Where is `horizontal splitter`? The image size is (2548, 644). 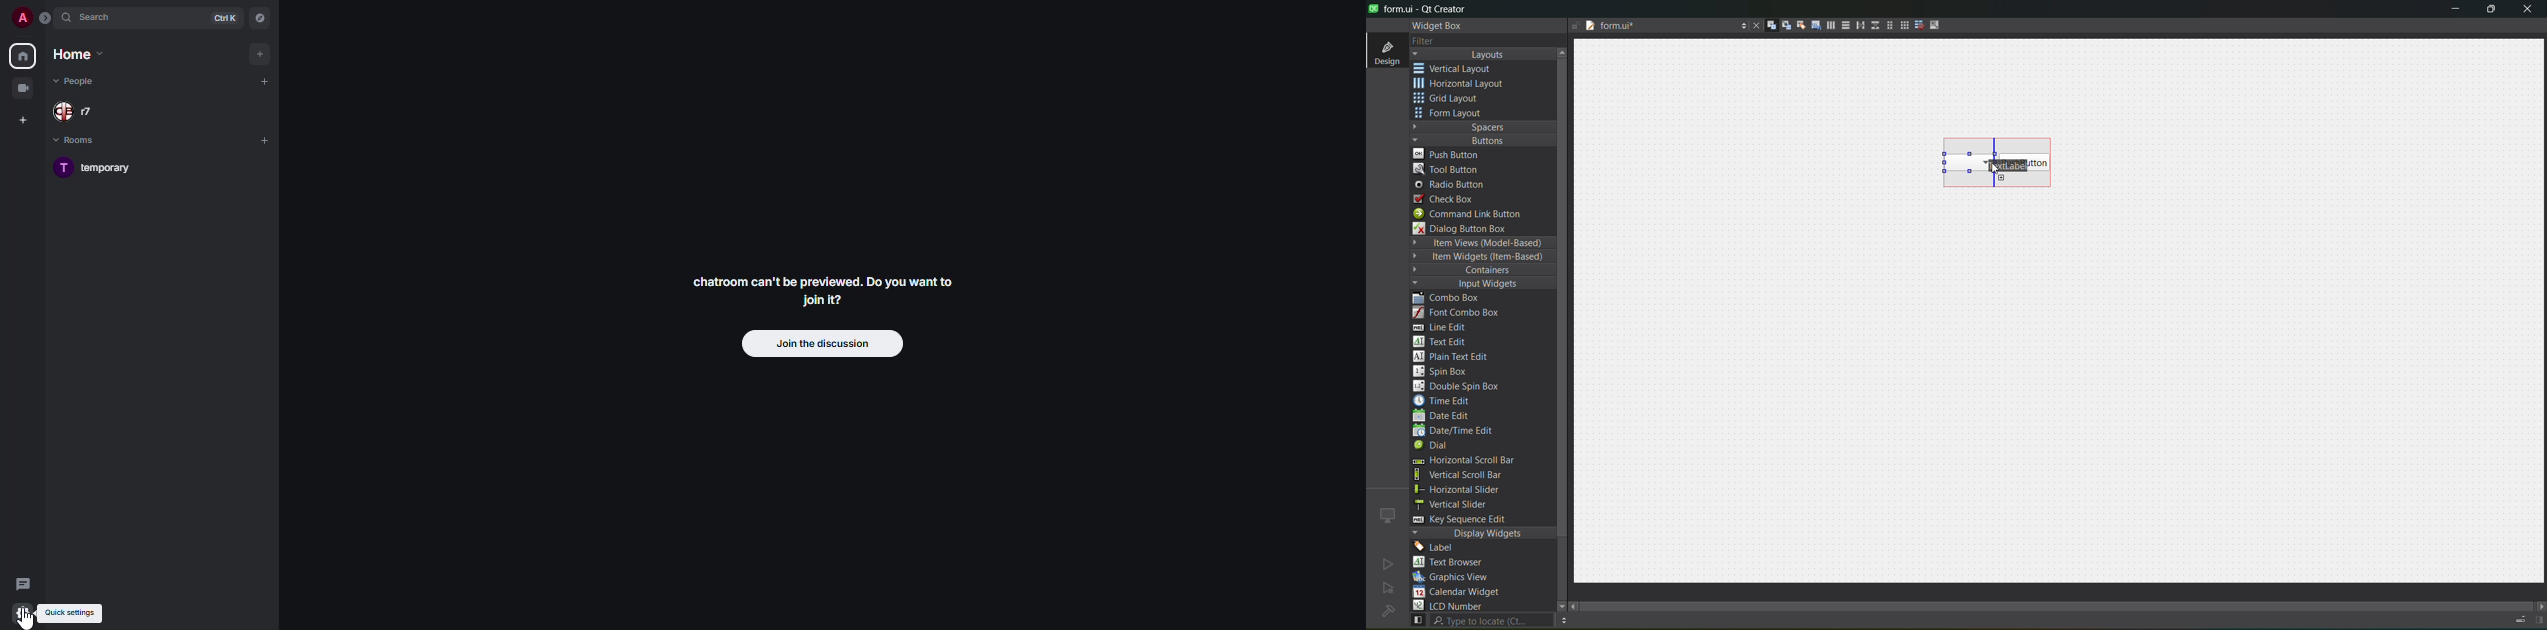
horizontal splitter is located at coordinates (1857, 26).